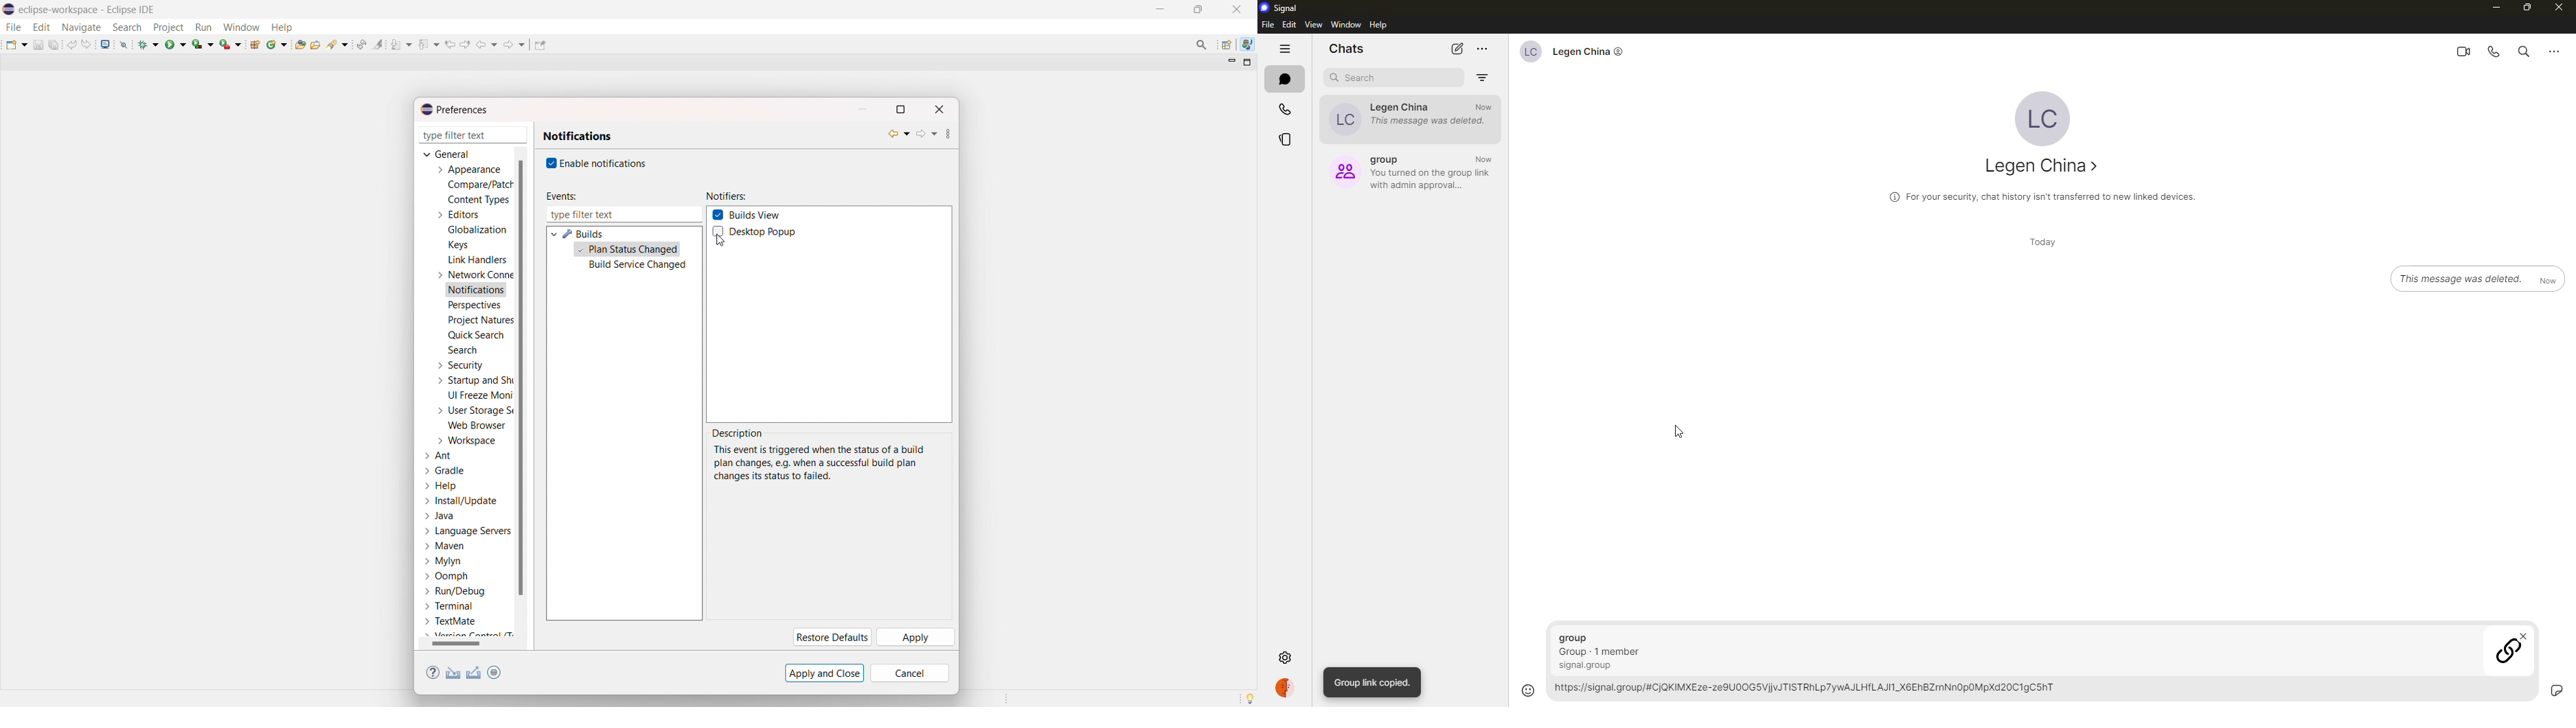 This screenshot has height=728, width=2576. What do you see at coordinates (474, 306) in the screenshot?
I see `perspectives` at bounding box center [474, 306].